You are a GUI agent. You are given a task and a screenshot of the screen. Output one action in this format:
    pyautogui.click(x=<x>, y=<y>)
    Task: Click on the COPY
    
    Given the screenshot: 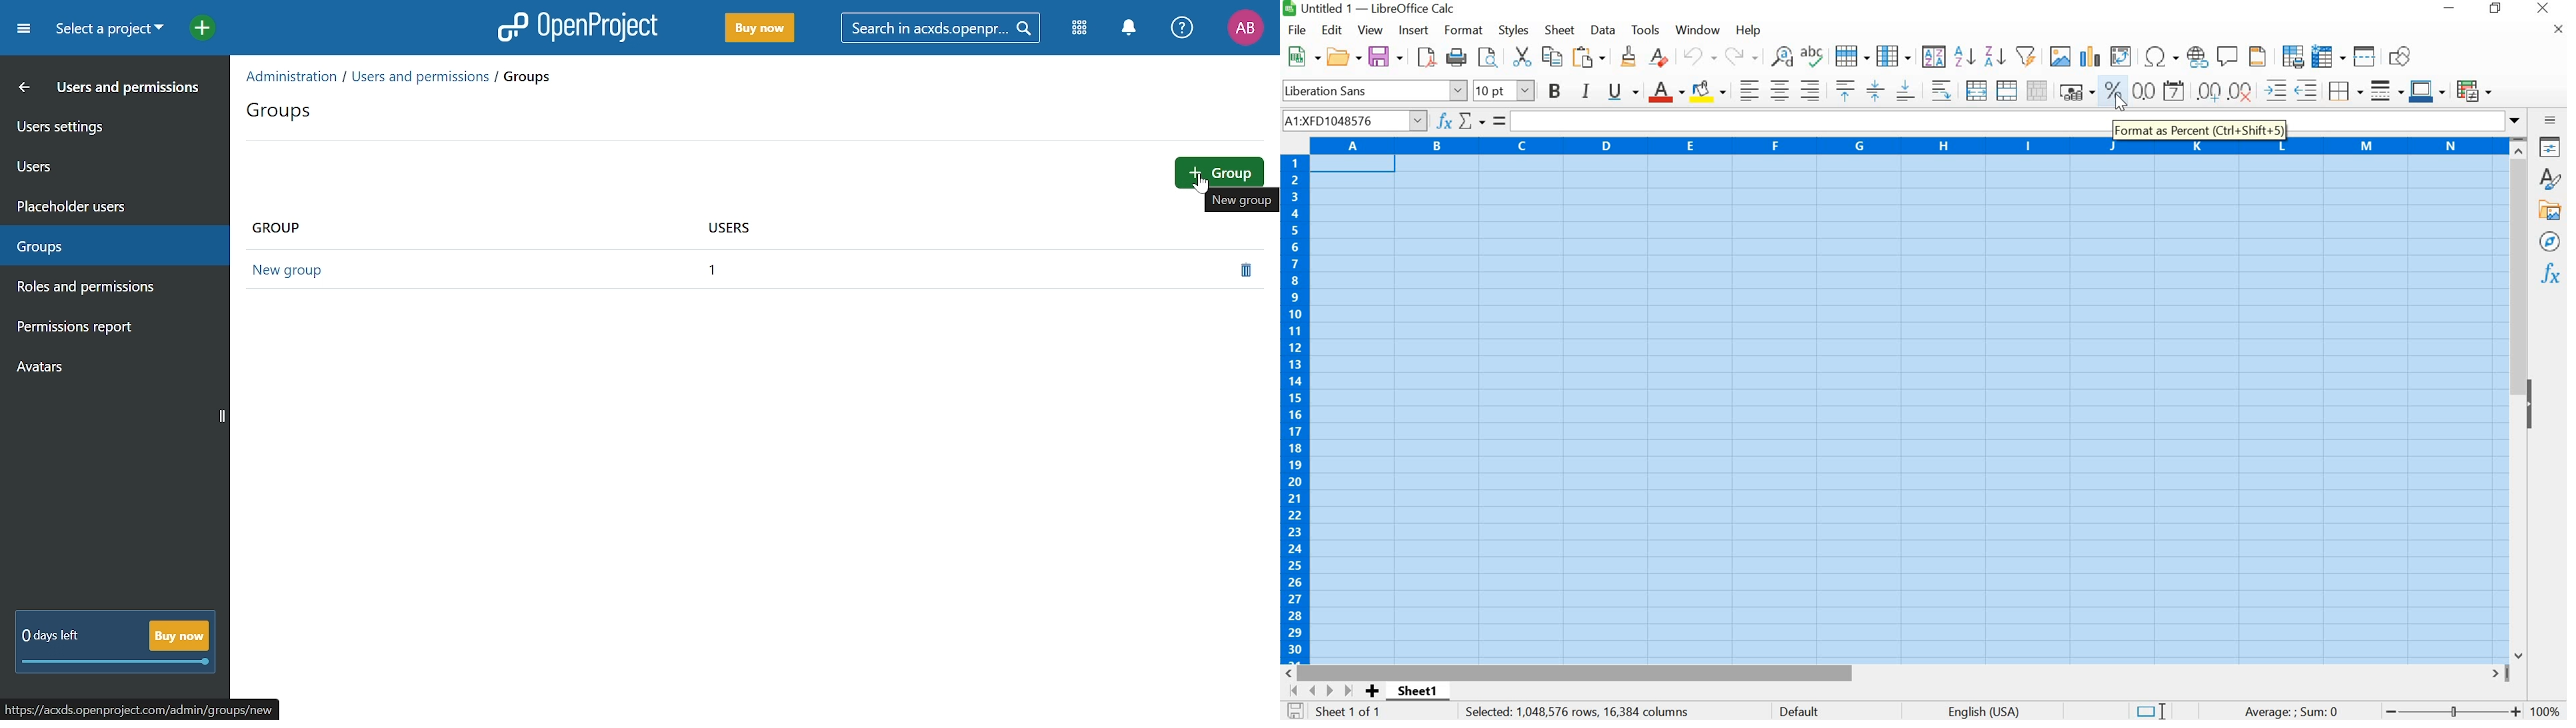 What is the action you would take?
    pyautogui.click(x=1550, y=57)
    